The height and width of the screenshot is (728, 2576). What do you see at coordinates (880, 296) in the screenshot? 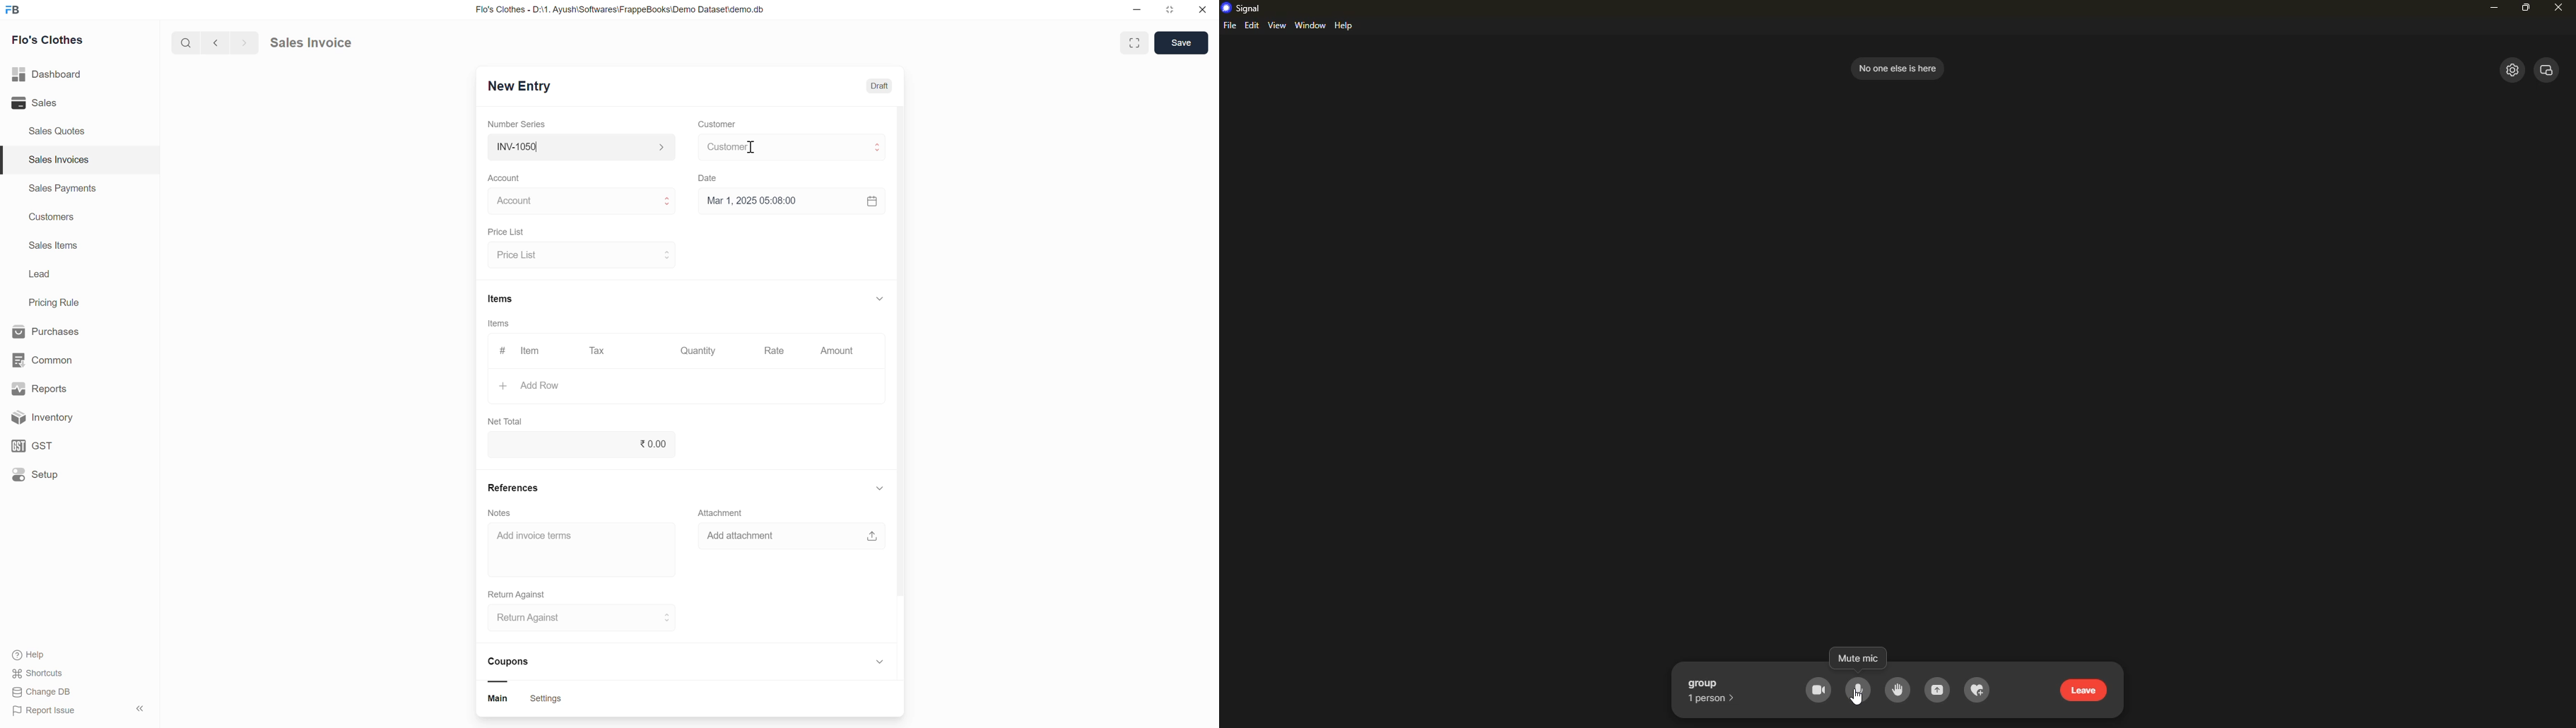
I see `show or hide items` at bounding box center [880, 296].